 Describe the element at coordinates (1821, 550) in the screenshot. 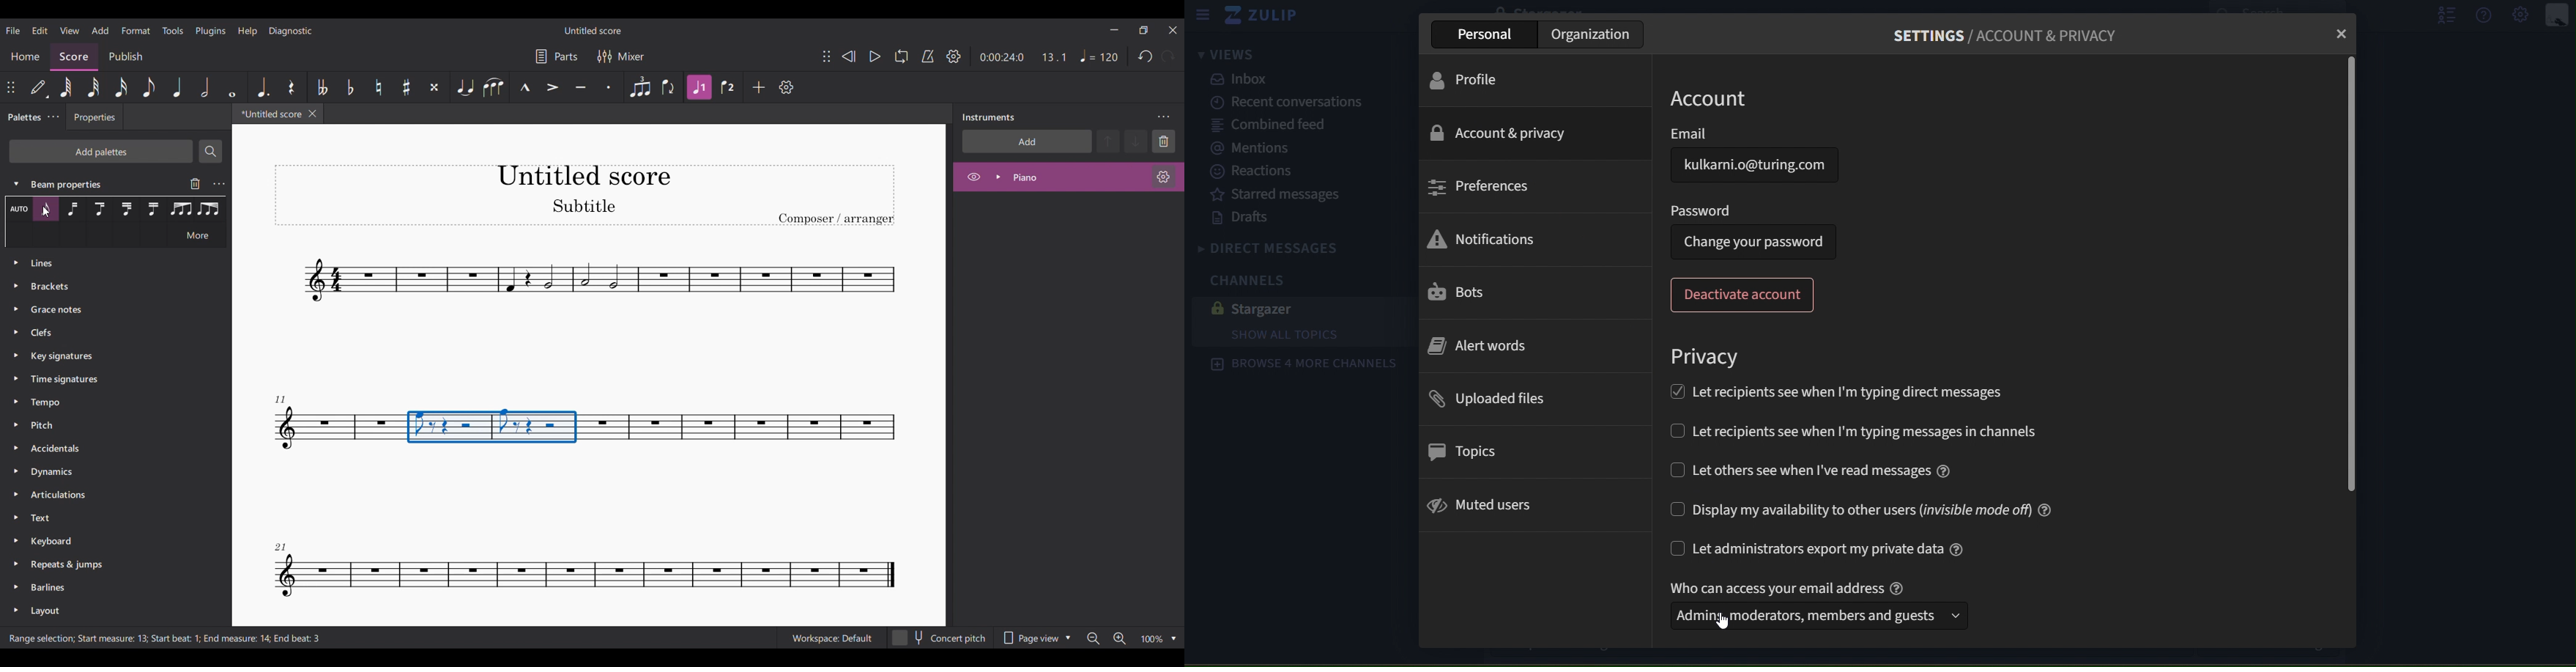

I see `let administration export my private data` at that location.